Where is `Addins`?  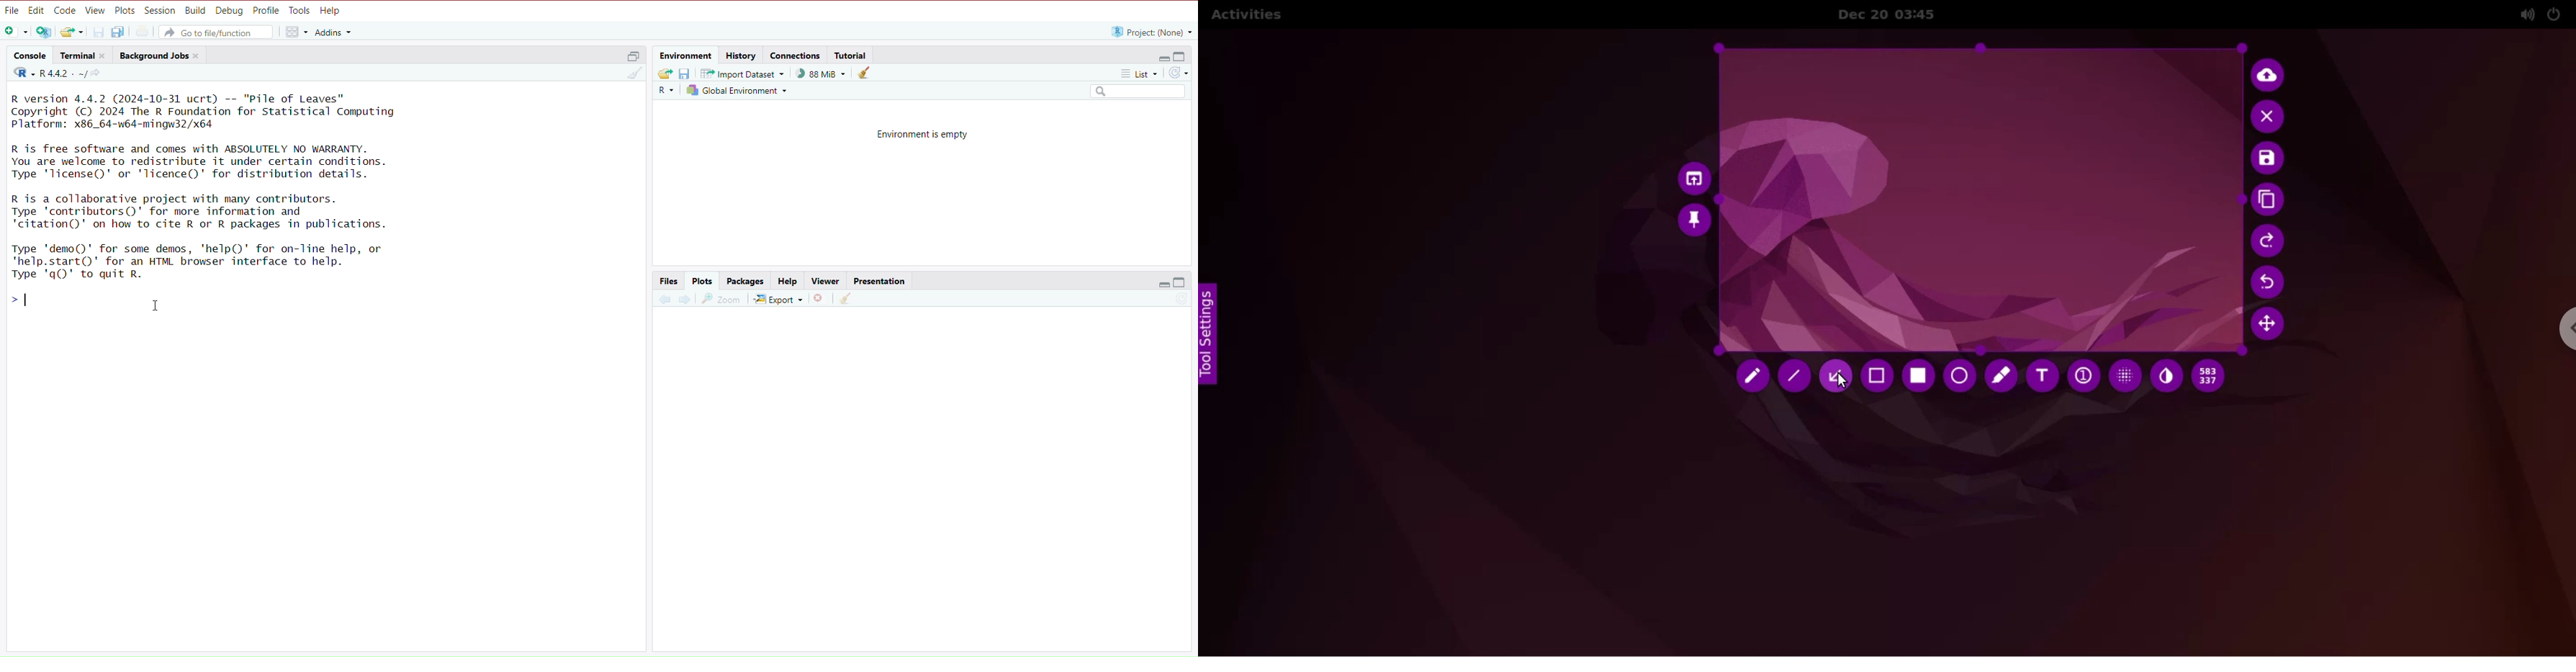 Addins is located at coordinates (333, 33).